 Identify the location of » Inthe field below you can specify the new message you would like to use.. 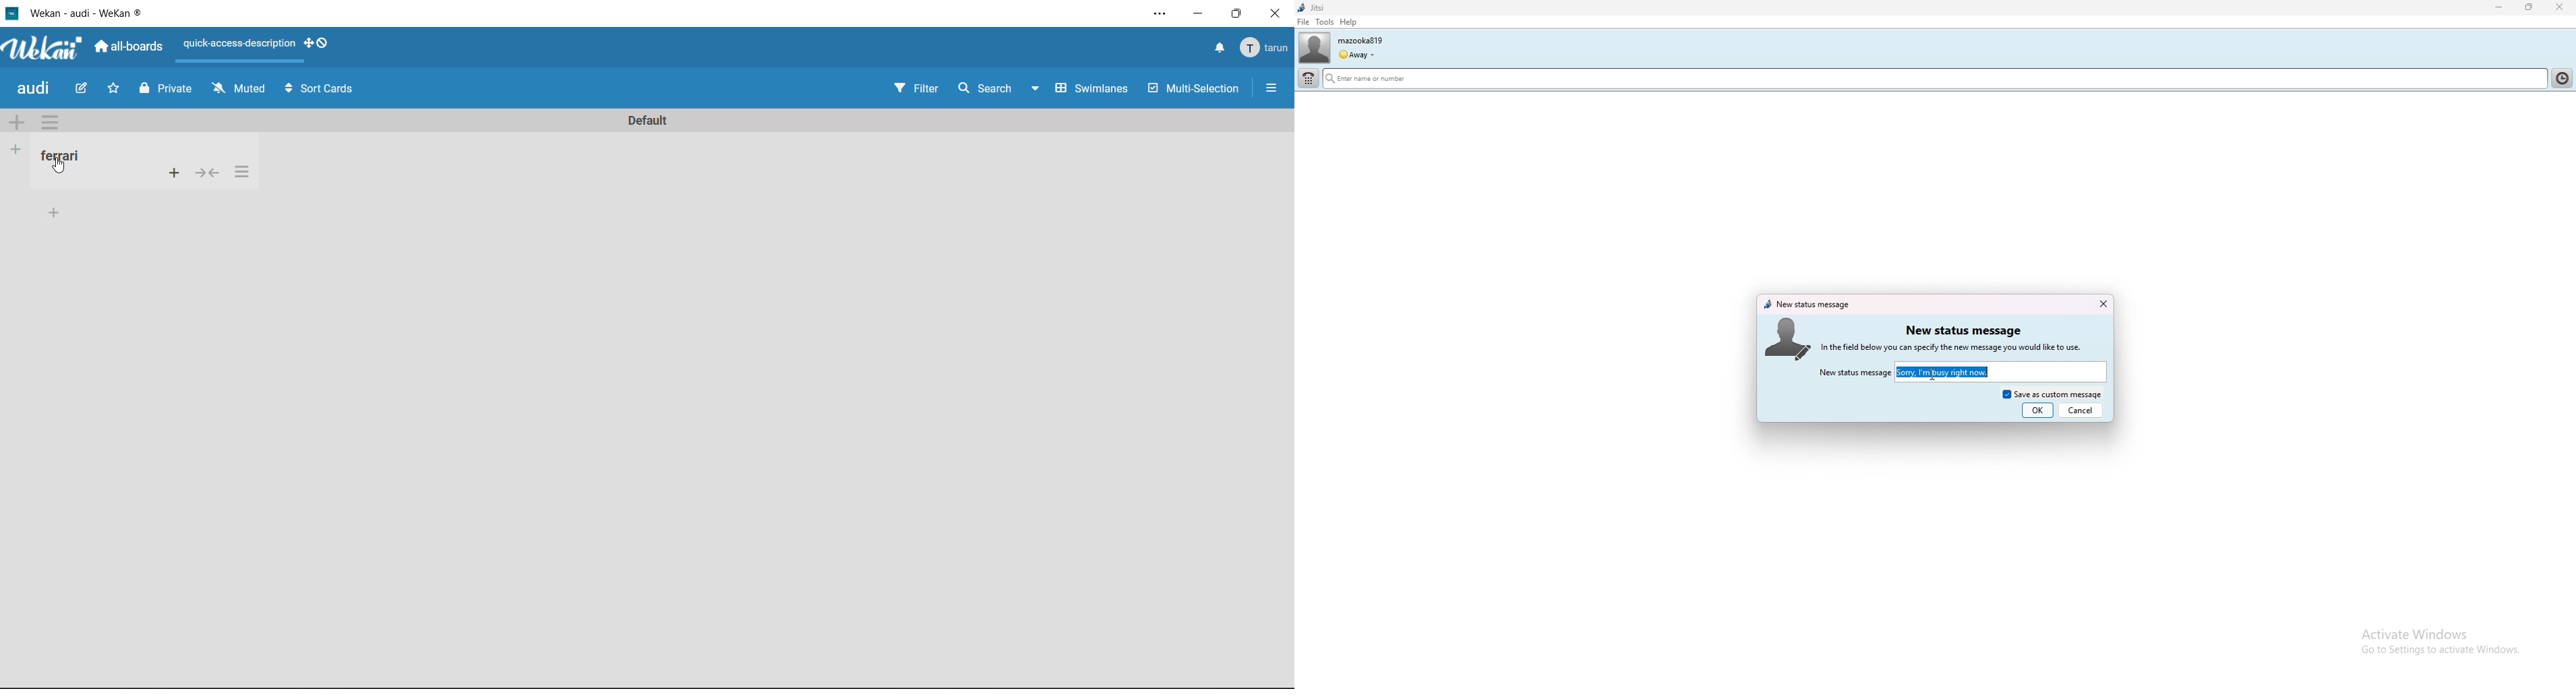
(1965, 347).